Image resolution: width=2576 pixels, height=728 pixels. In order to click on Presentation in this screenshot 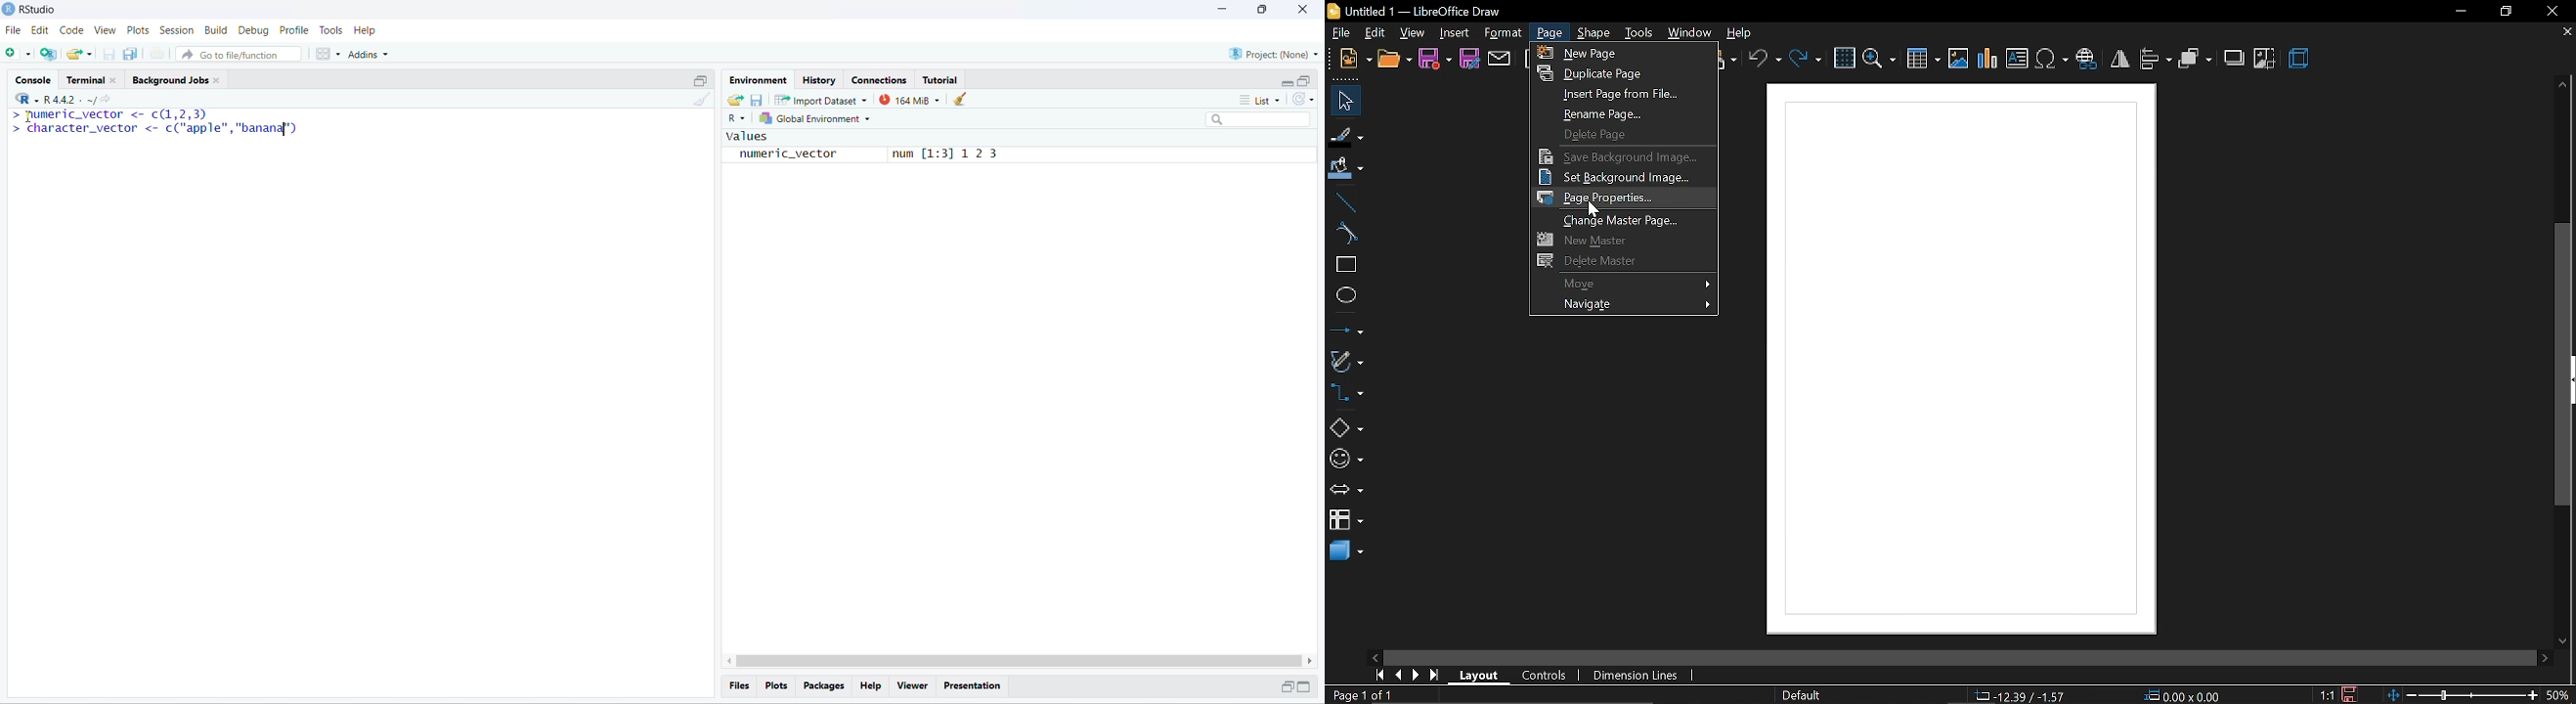, I will do `click(974, 687)`.